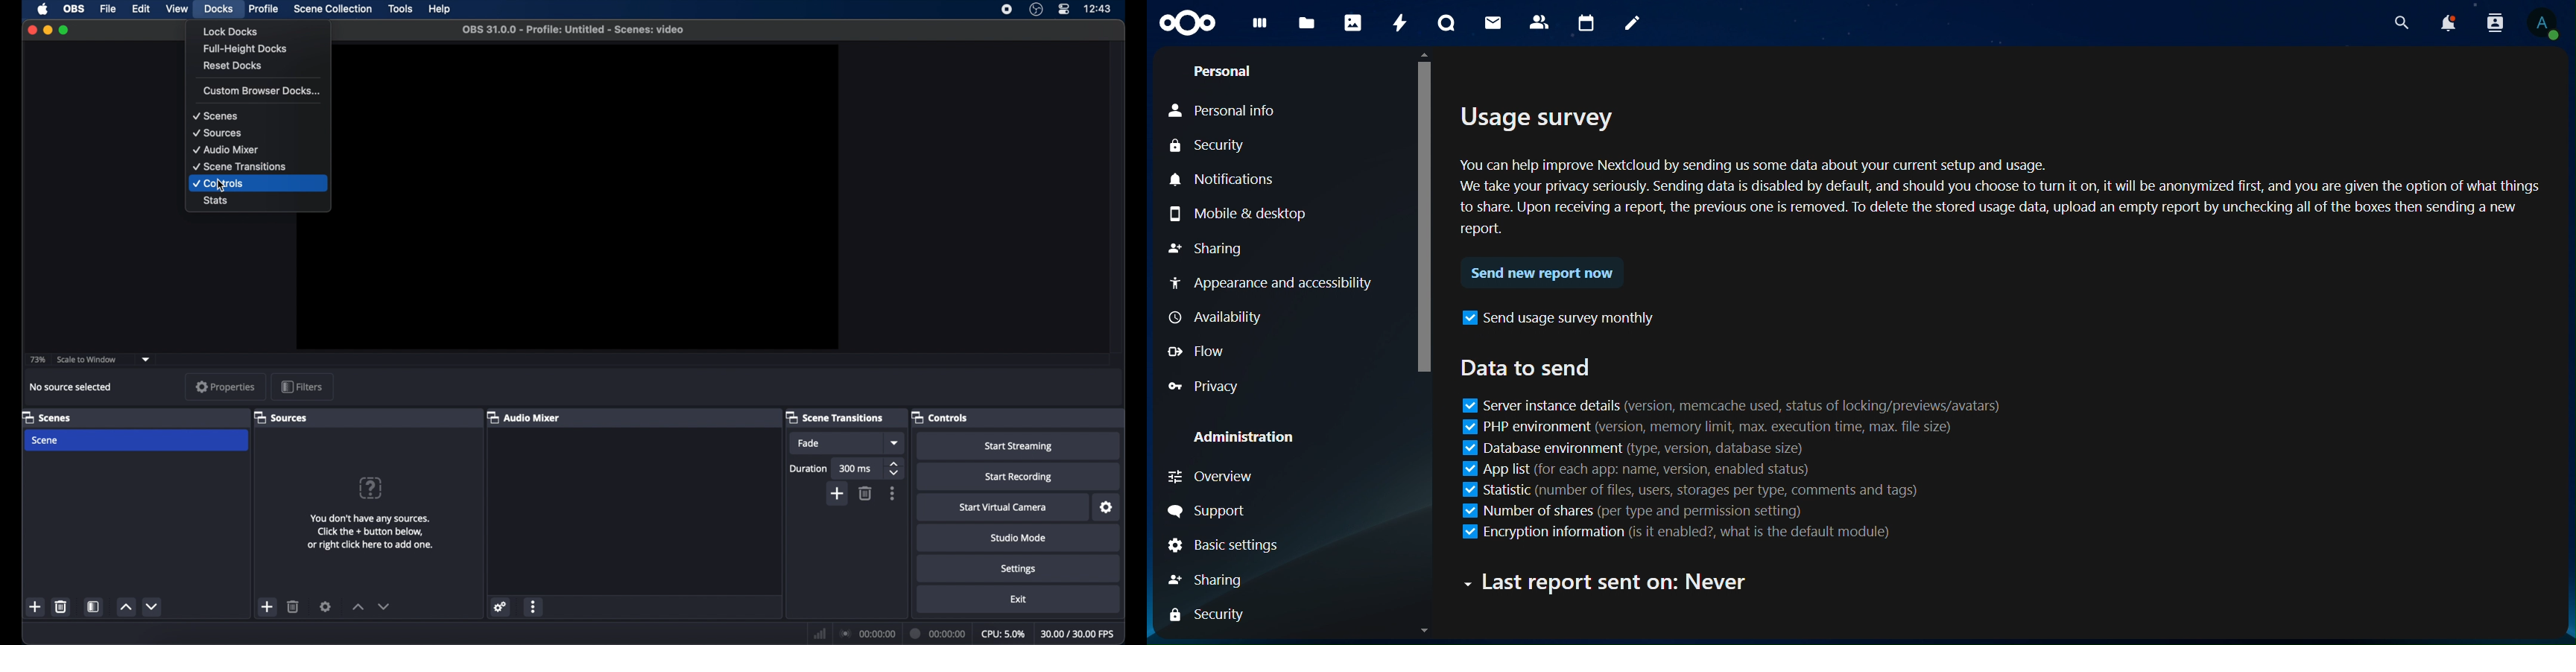  Describe the element at coordinates (1587, 21) in the screenshot. I see `calendar` at that location.